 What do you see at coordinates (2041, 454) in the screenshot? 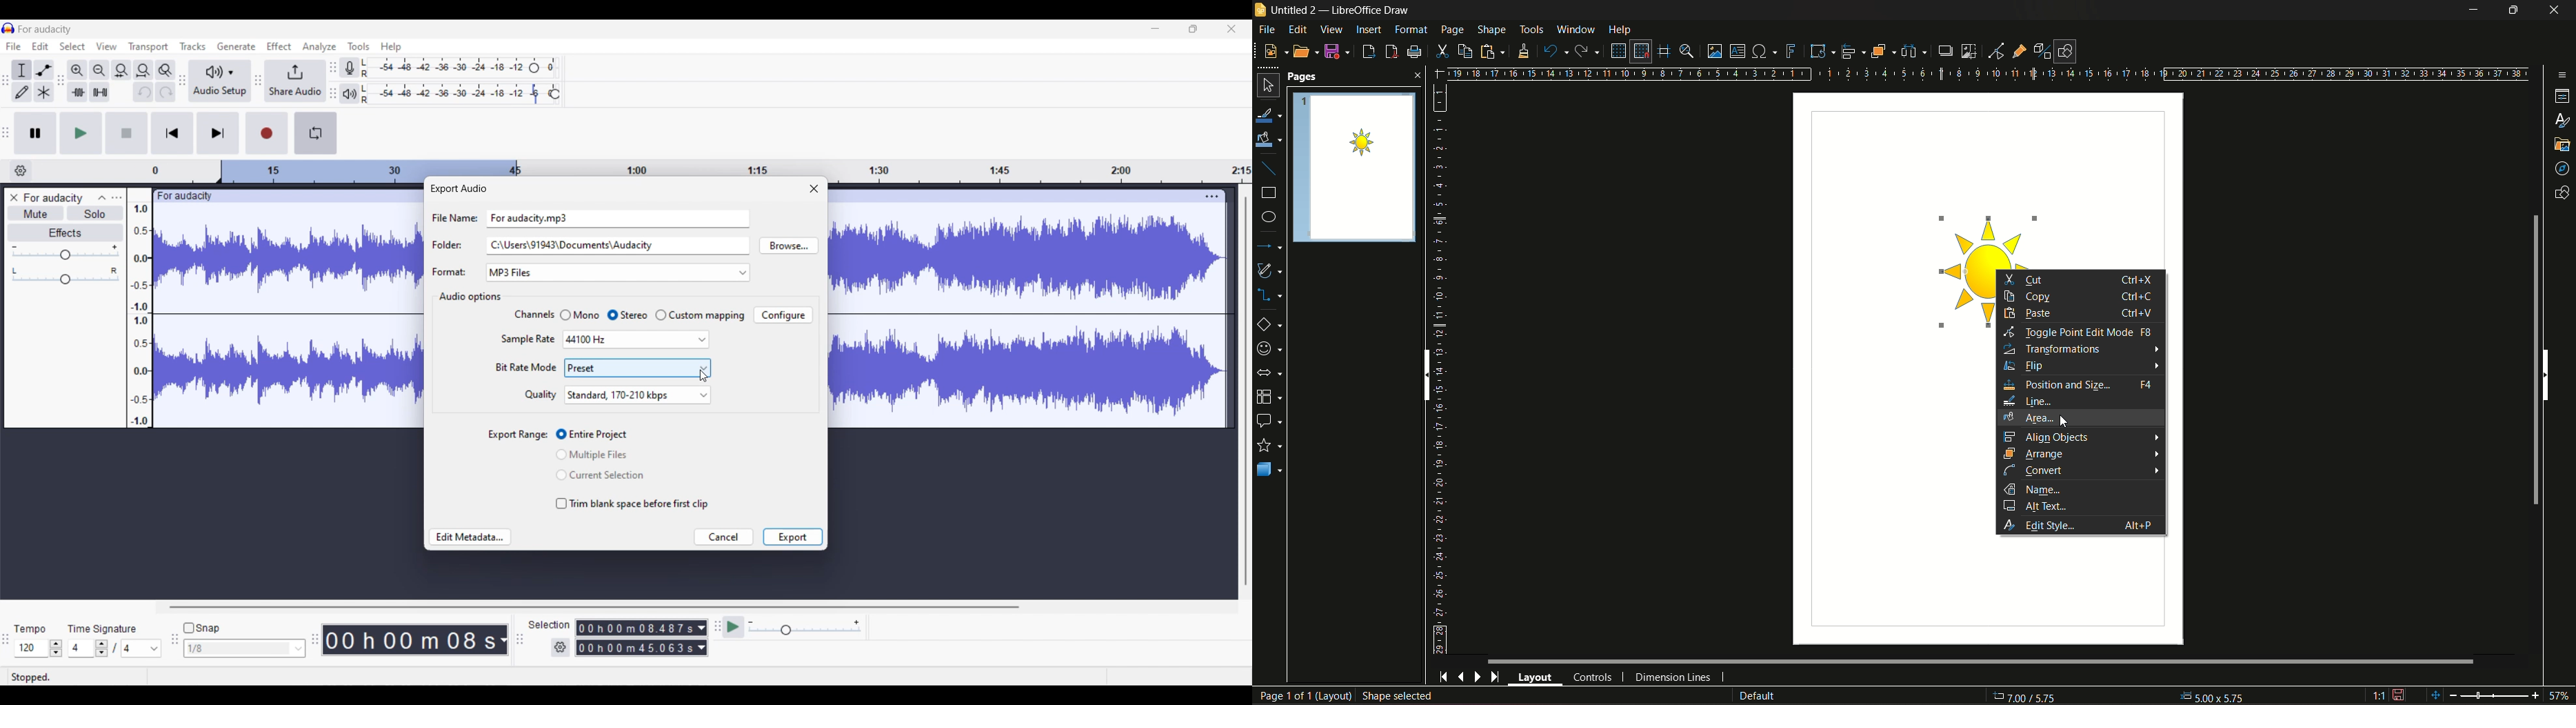
I see `arrange` at bounding box center [2041, 454].